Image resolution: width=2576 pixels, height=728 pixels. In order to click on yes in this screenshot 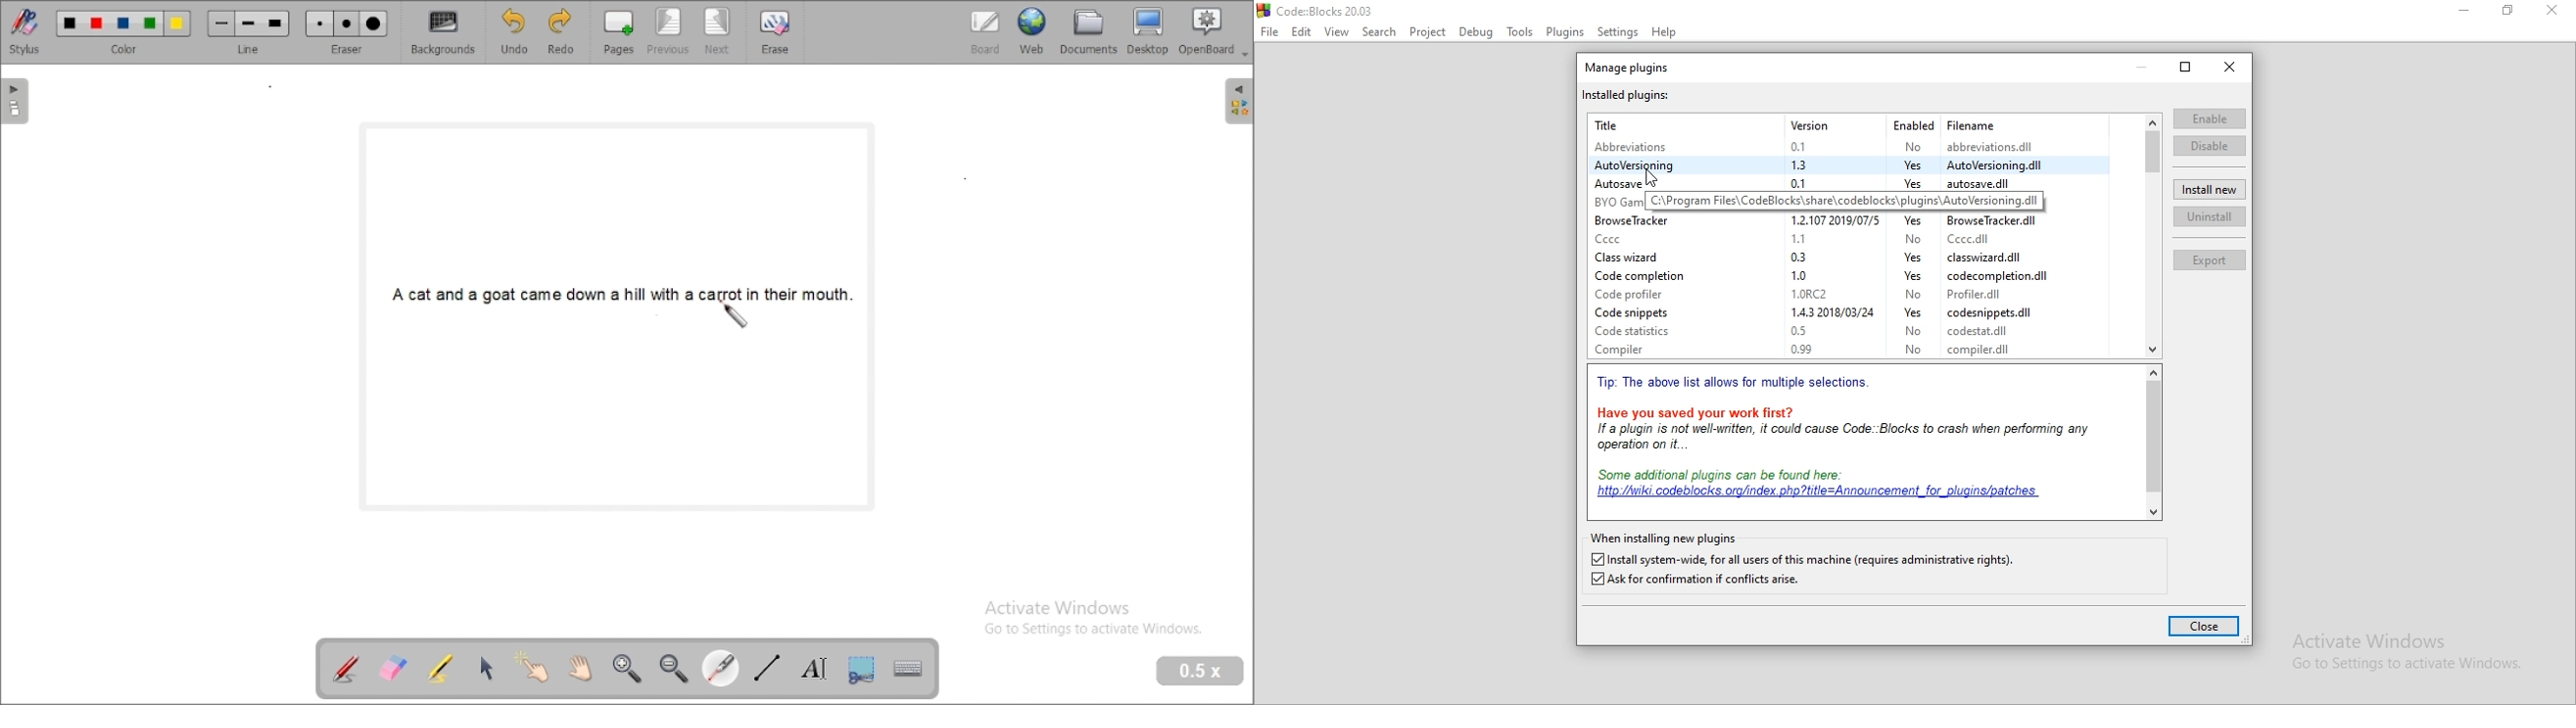, I will do `click(1912, 221)`.